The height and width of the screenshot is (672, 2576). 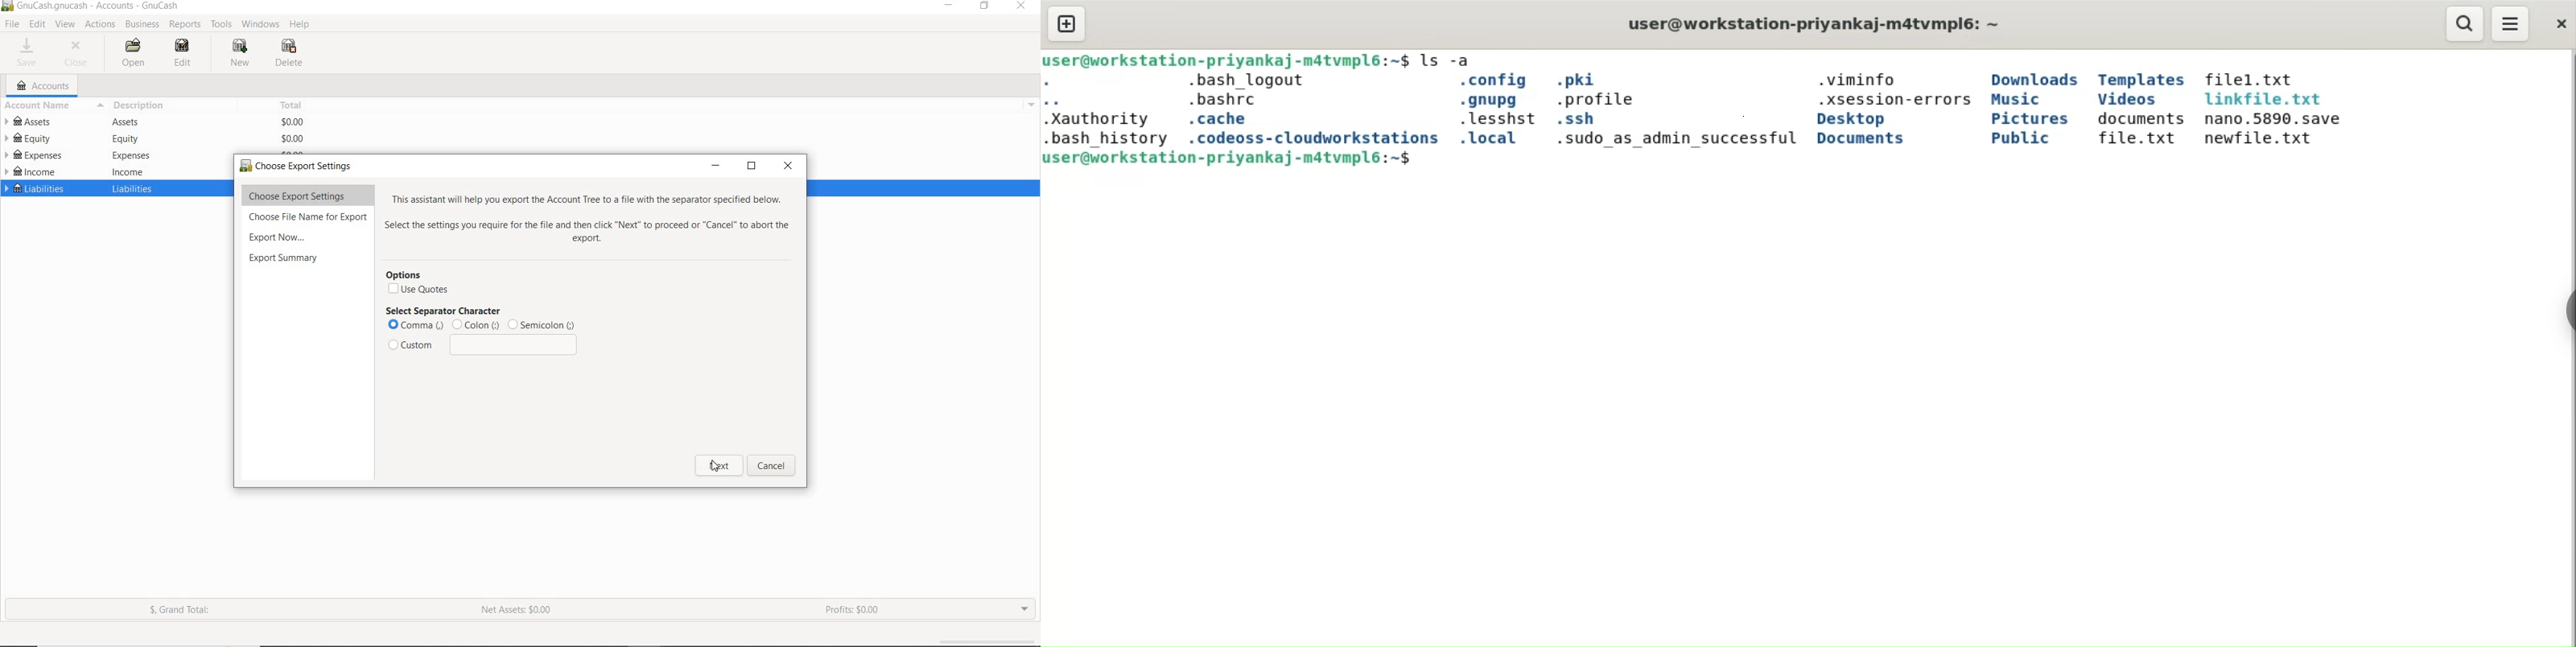 What do you see at coordinates (293, 105) in the screenshot?
I see `TOTAL` at bounding box center [293, 105].